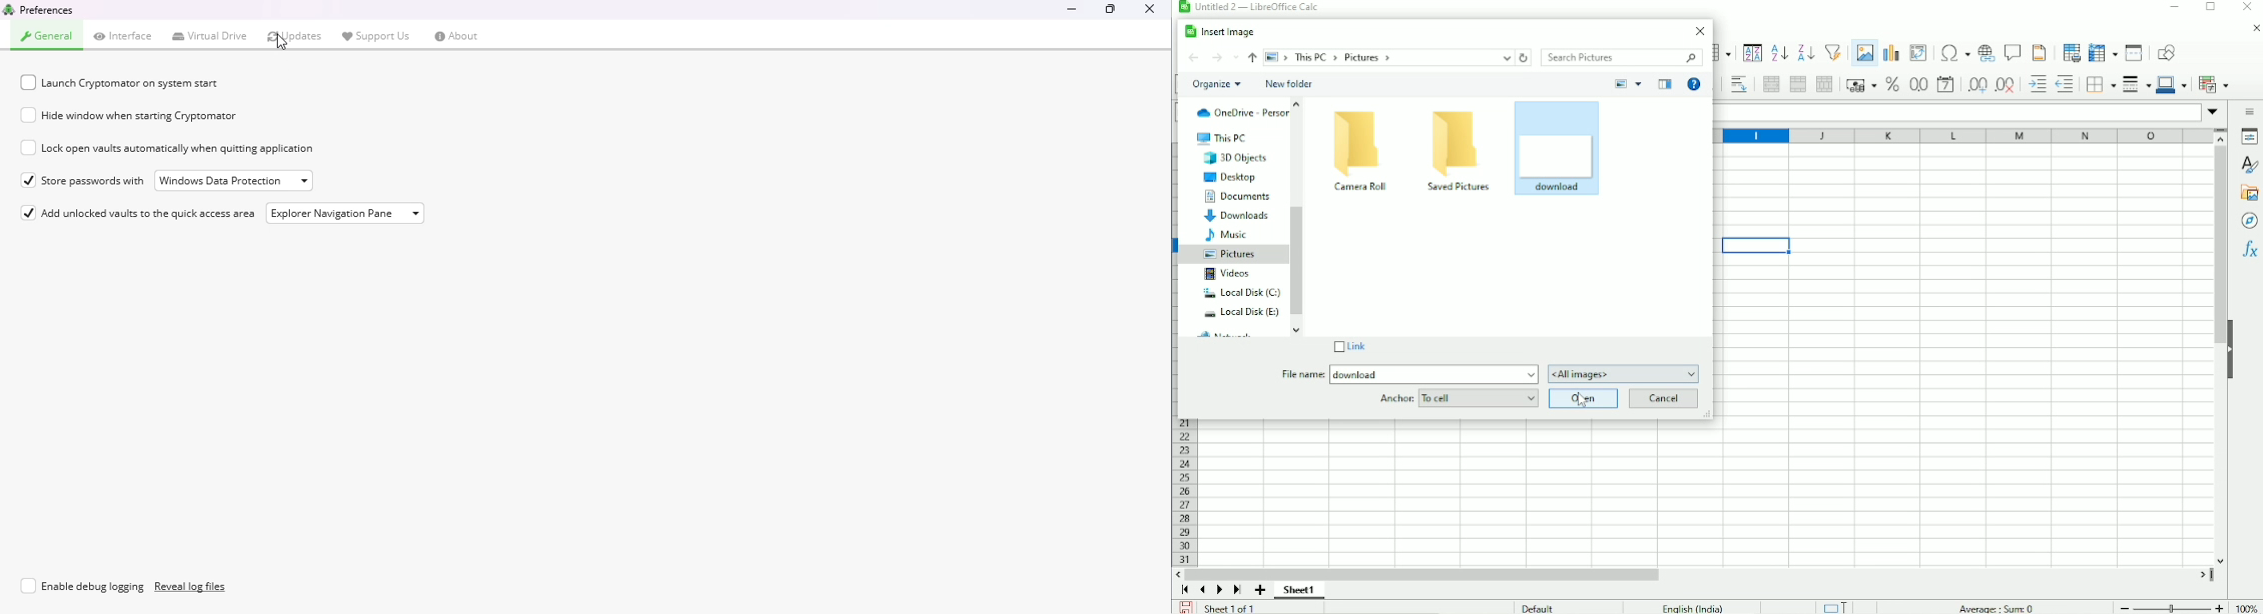 The width and height of the screenshot is (2268, 616). What do you see at coordinates (1540, 607) in the screenshot?
I see `Default` at bounding box center [1540, 607].